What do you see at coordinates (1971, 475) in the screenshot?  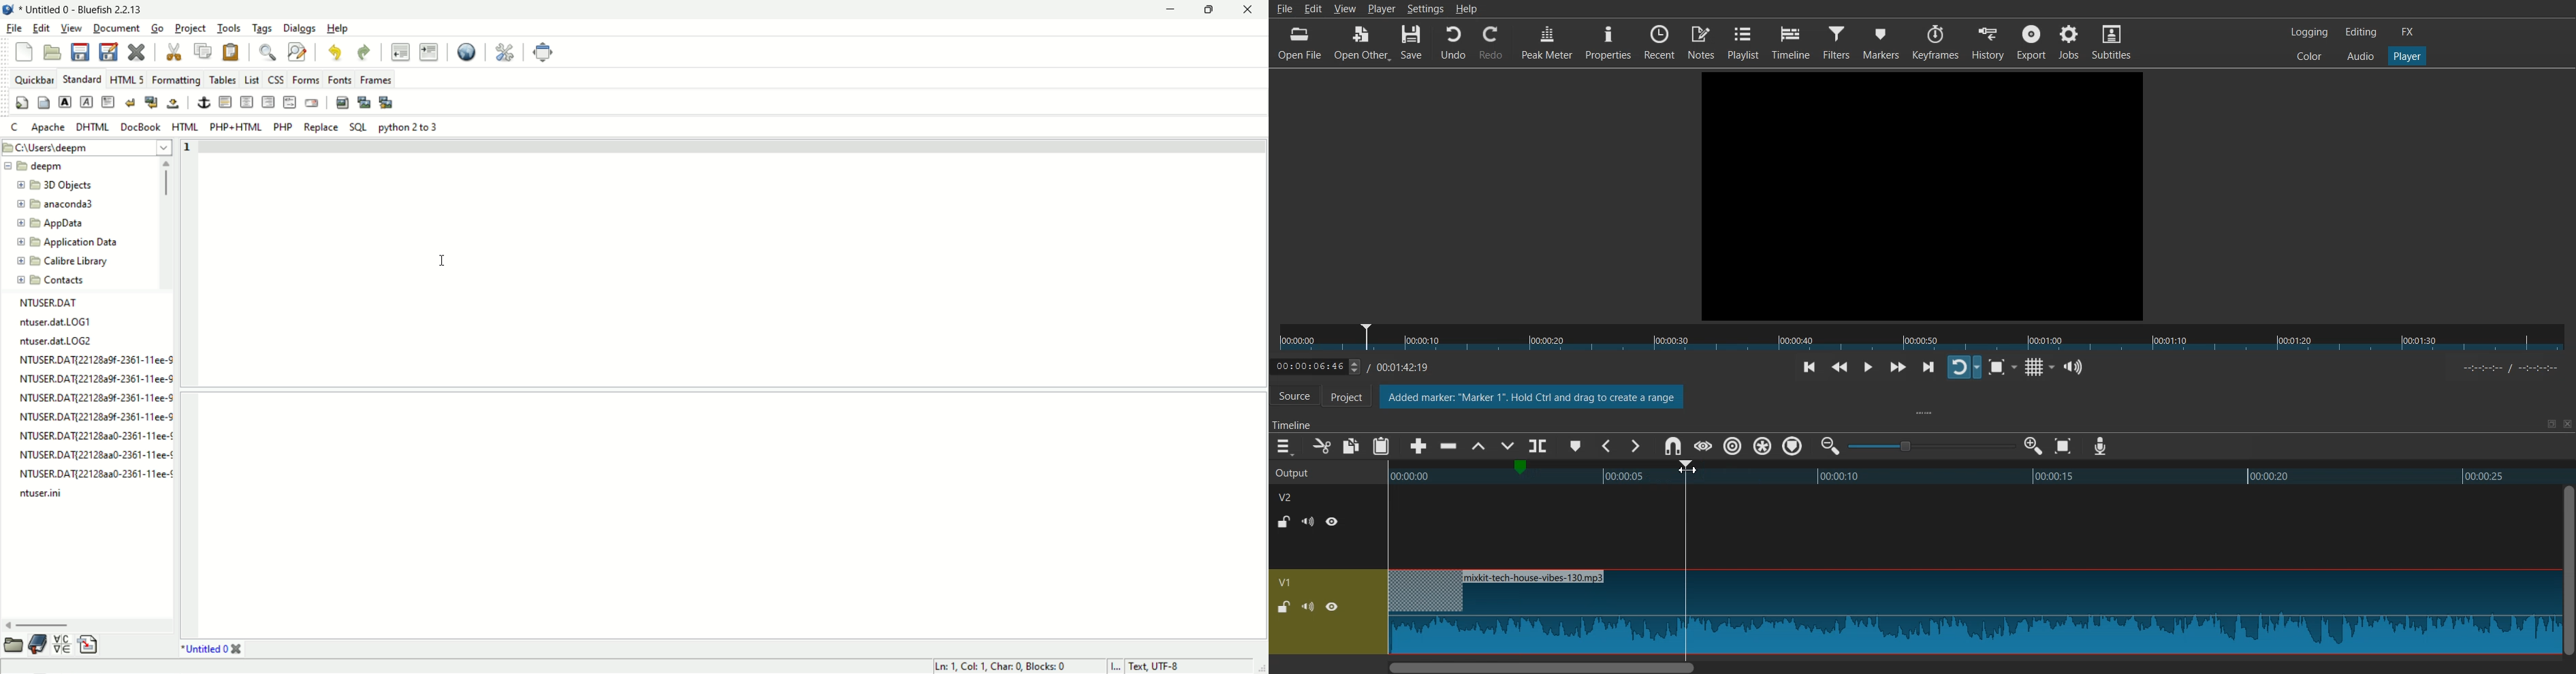 I see `Timeline preview` at bounding box center [1971, 475].